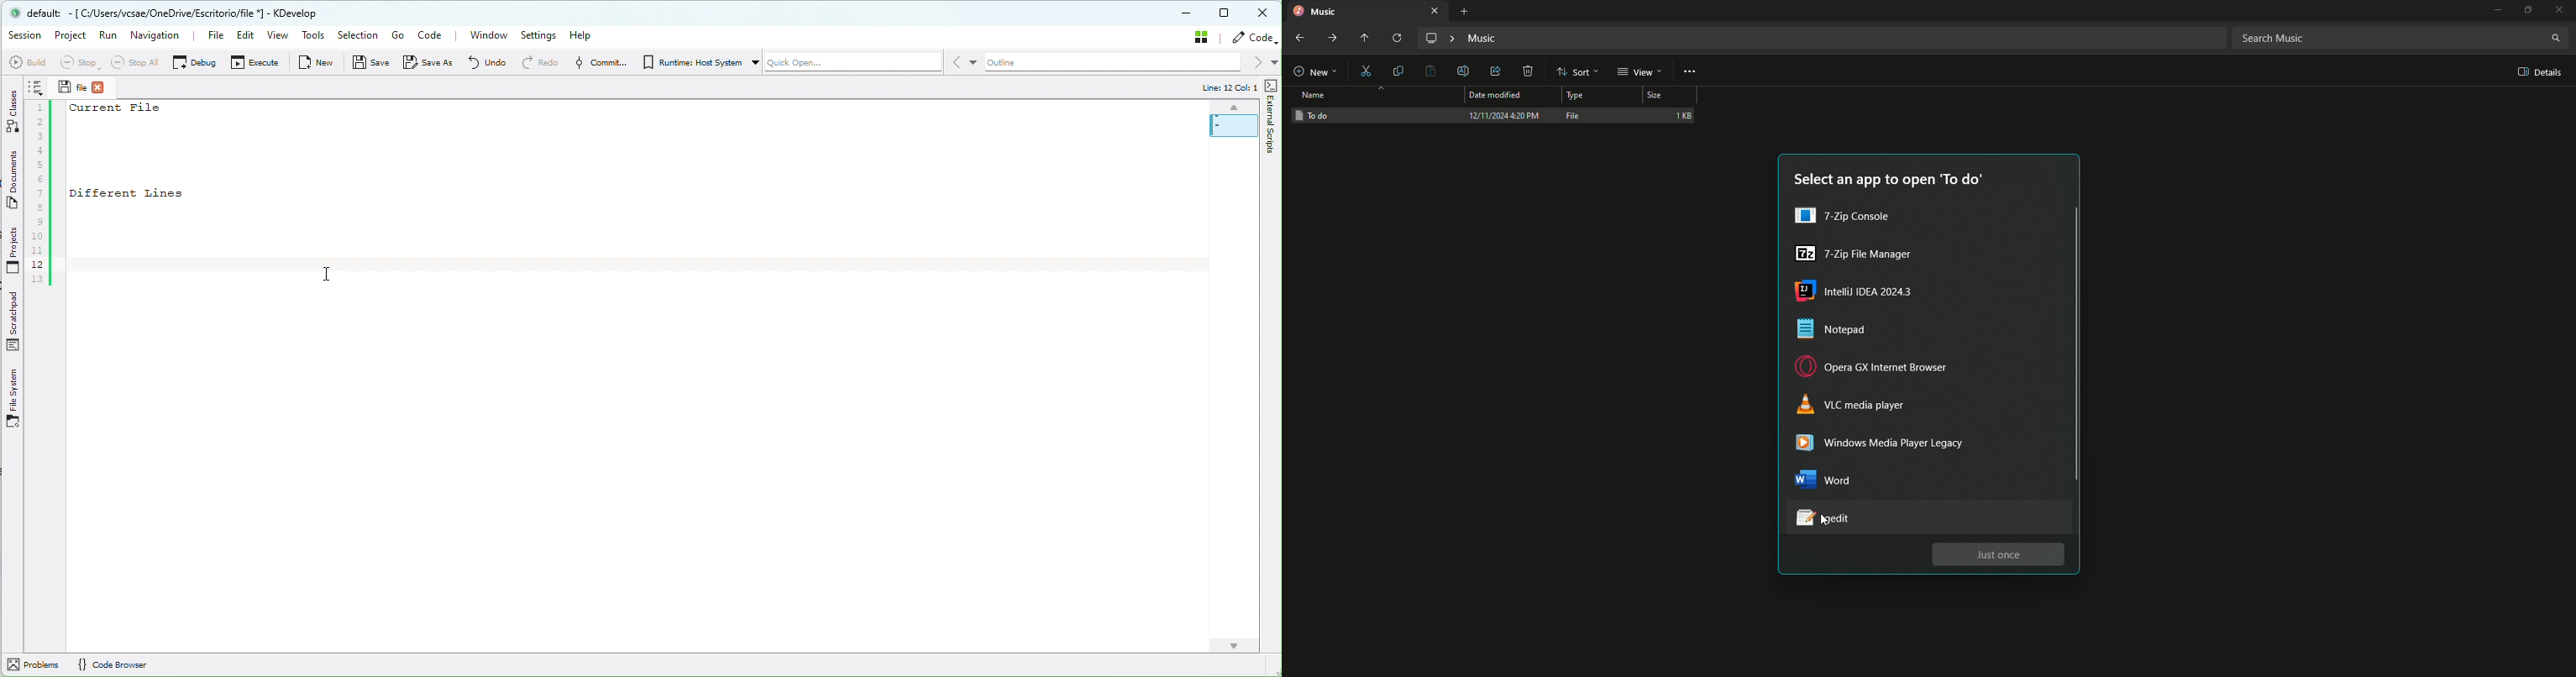 The width and height of the screenshot is (2576, 700). What do you see at coordinates (1856, 408) in the screenshot?
I see `VLC` at bounding box center [1856, 408].